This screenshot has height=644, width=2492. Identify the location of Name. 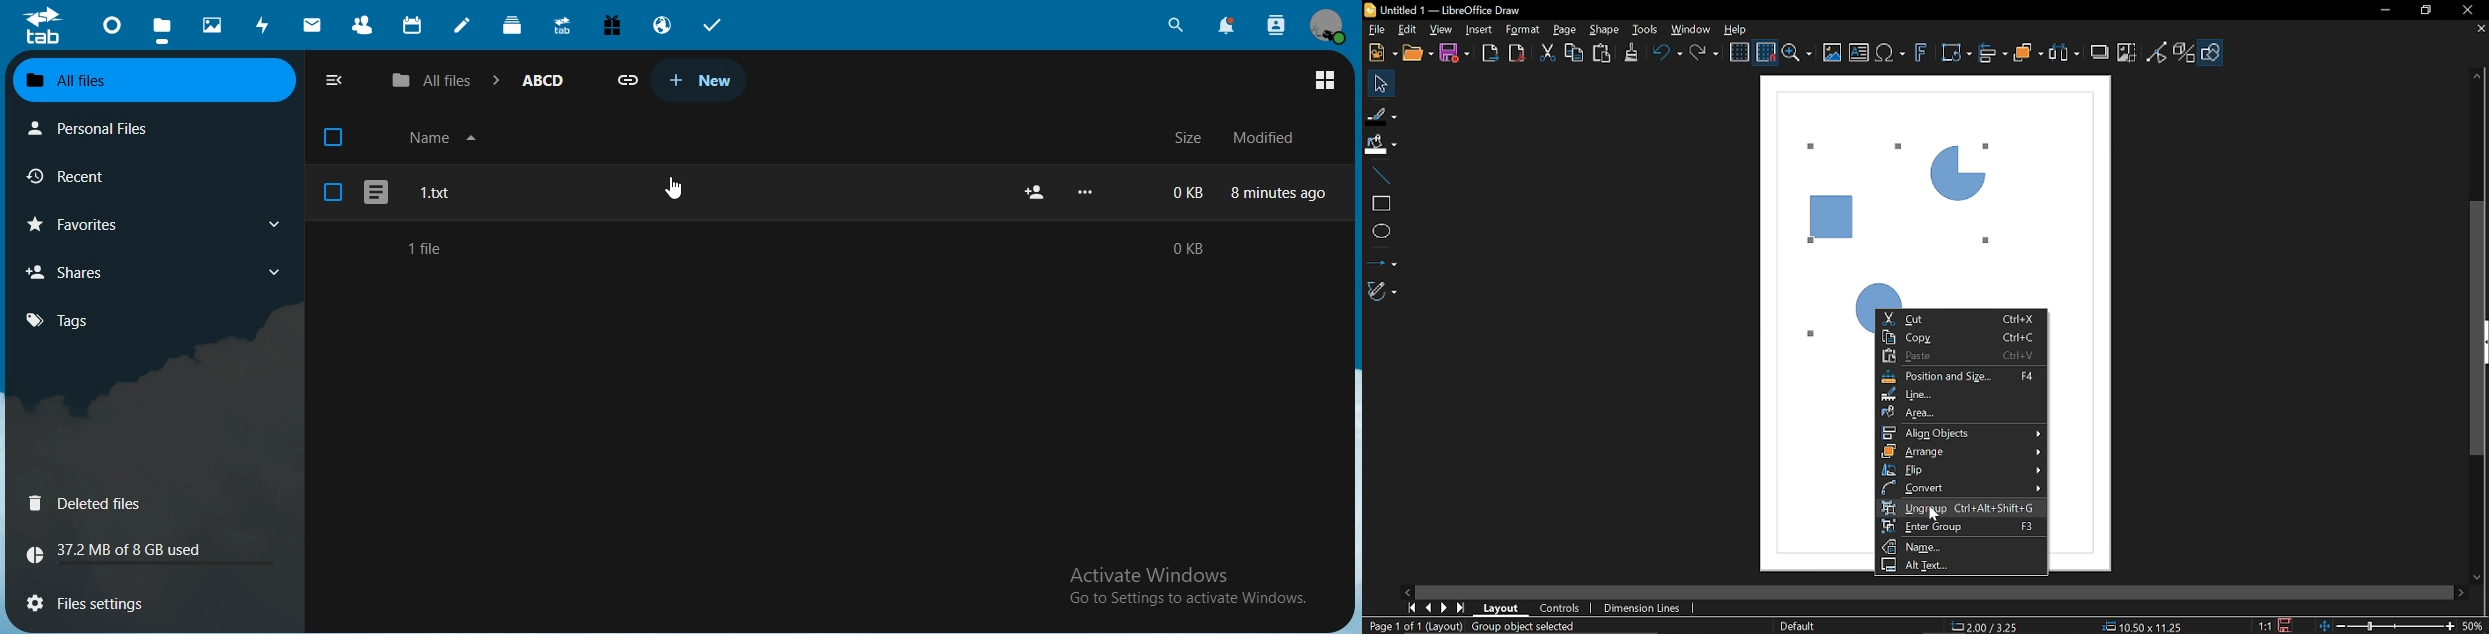
(1956, 547).